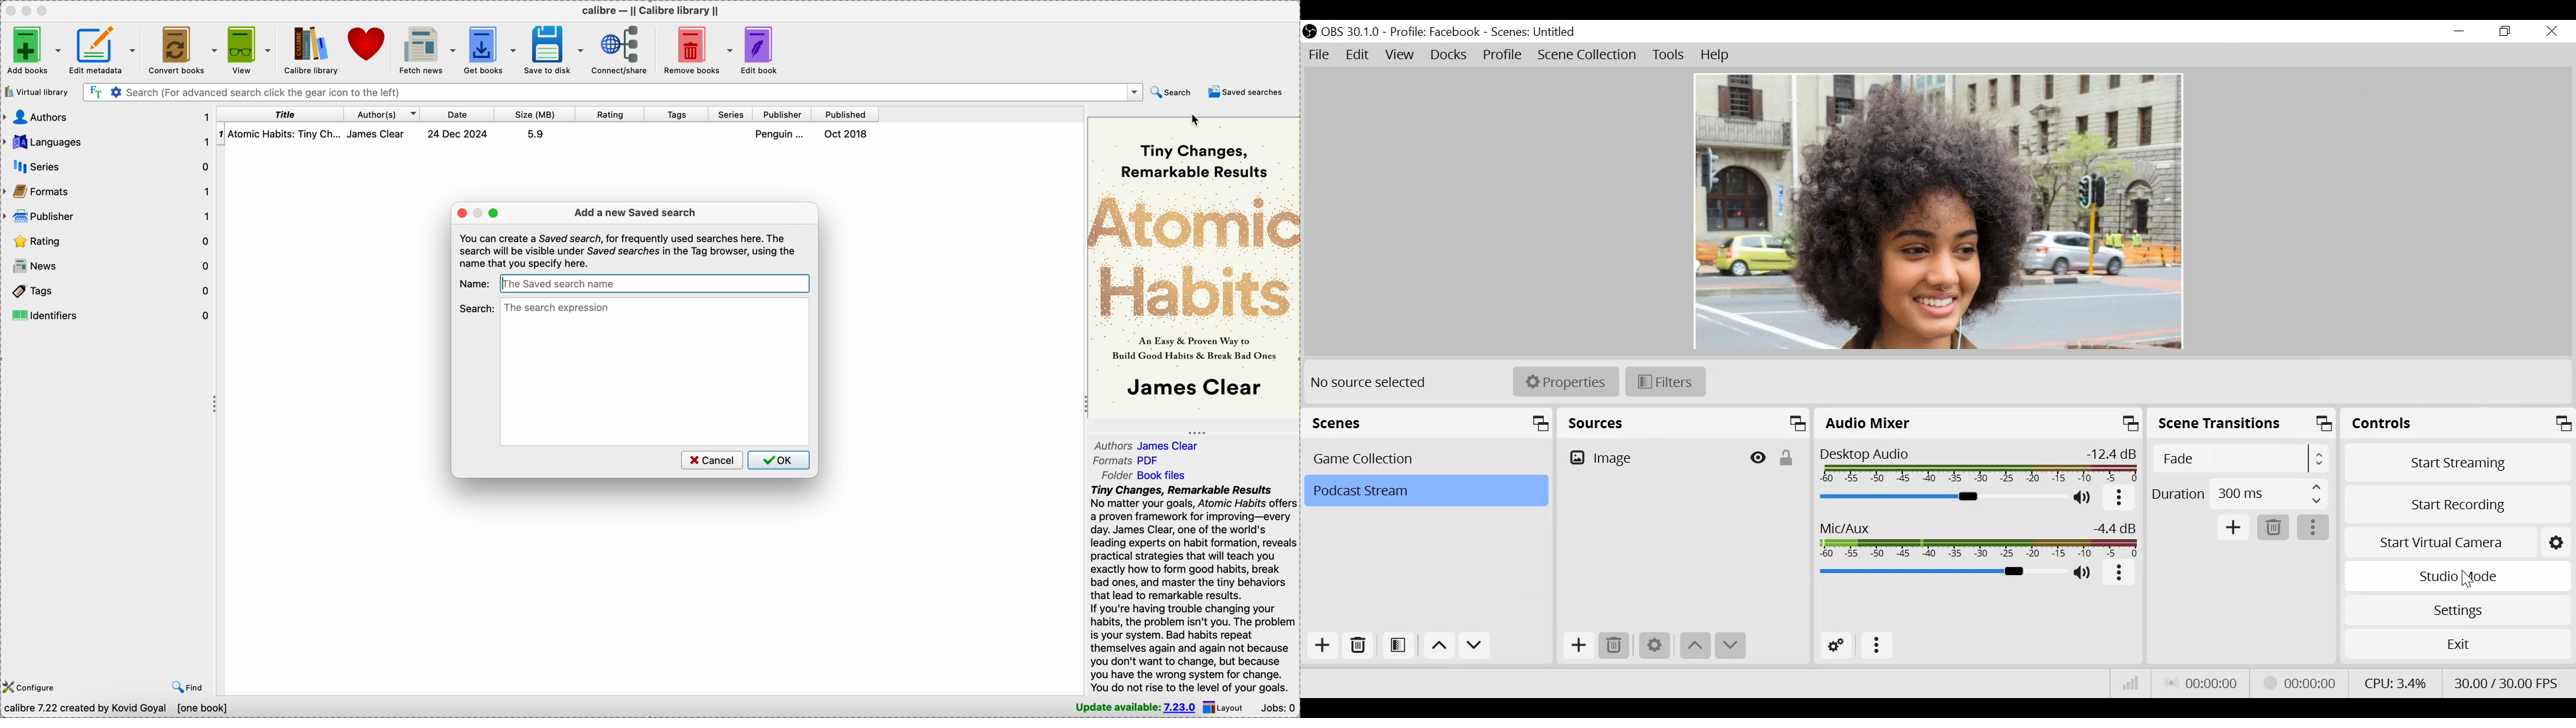  What do you see at coordinates (1534, 32) in the screenshot?
I see `Scene` at bounding box center [1534, 32].